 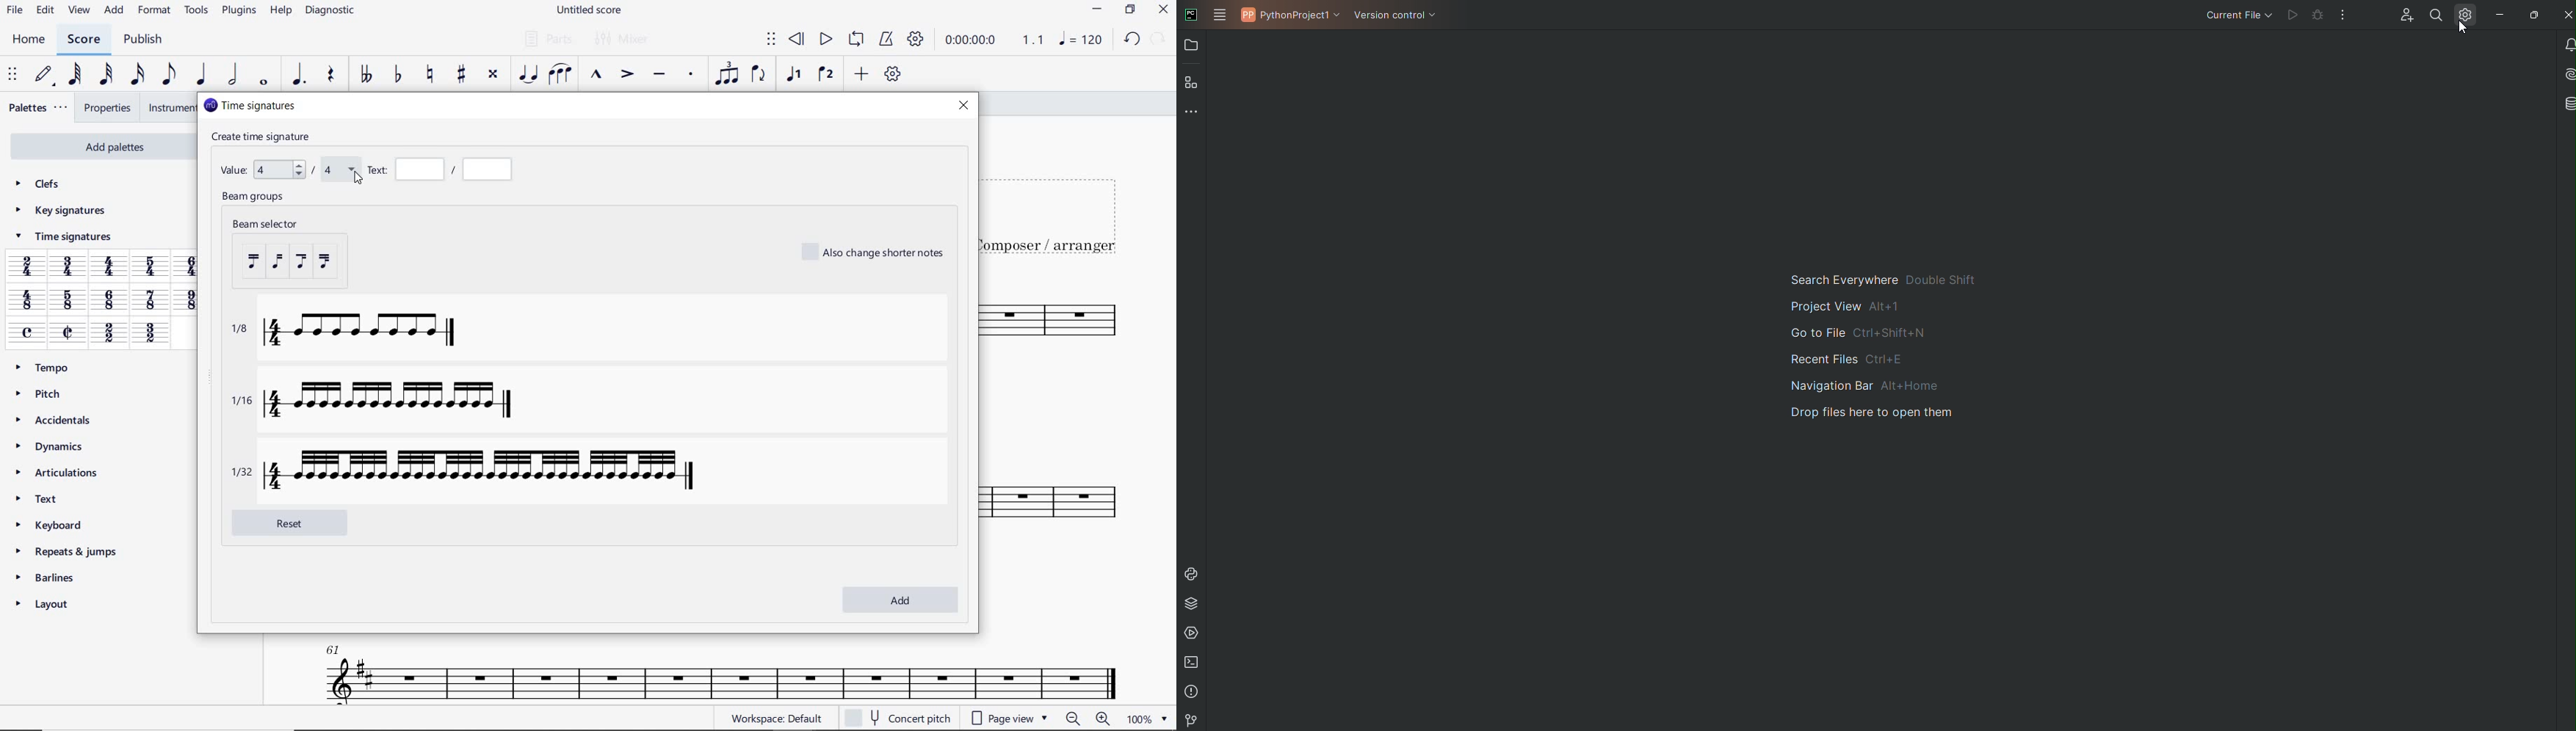 What do you see at coordinates (39, 108) in the screenshot?
I see `PALETTES` at bounding box center [39, 108].